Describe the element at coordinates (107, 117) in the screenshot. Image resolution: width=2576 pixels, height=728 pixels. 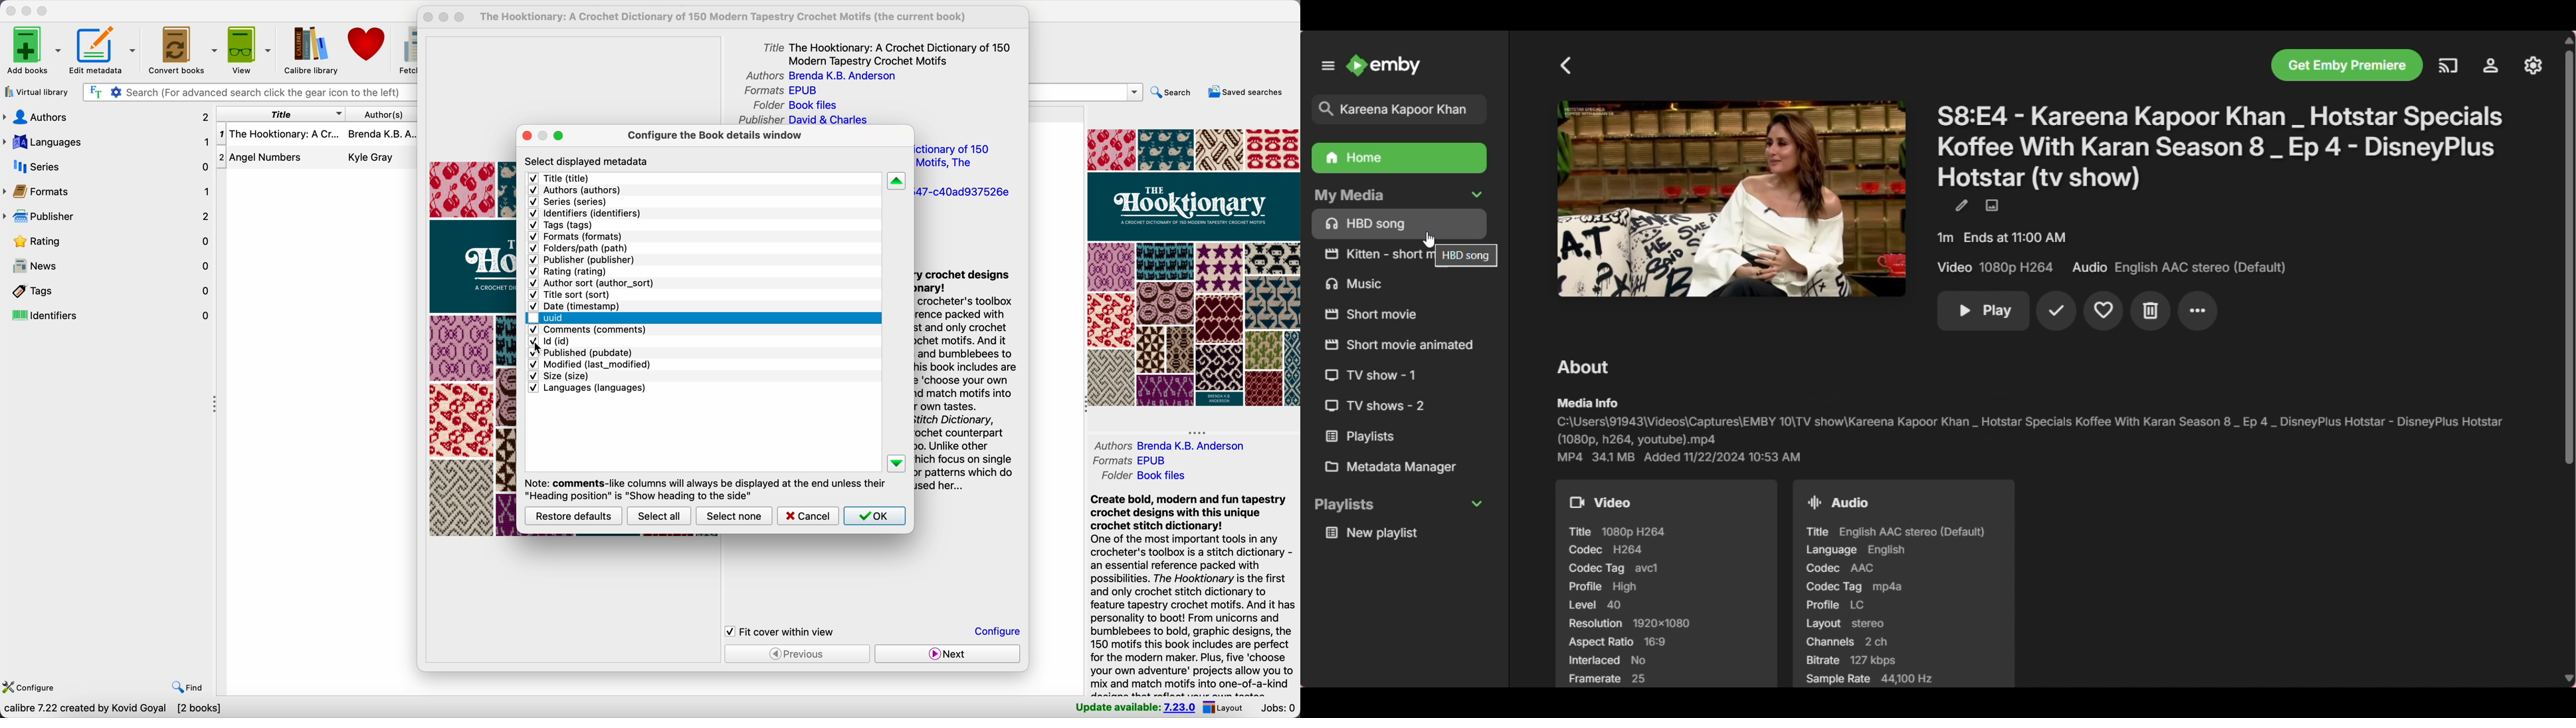
I see `authors` at that location.